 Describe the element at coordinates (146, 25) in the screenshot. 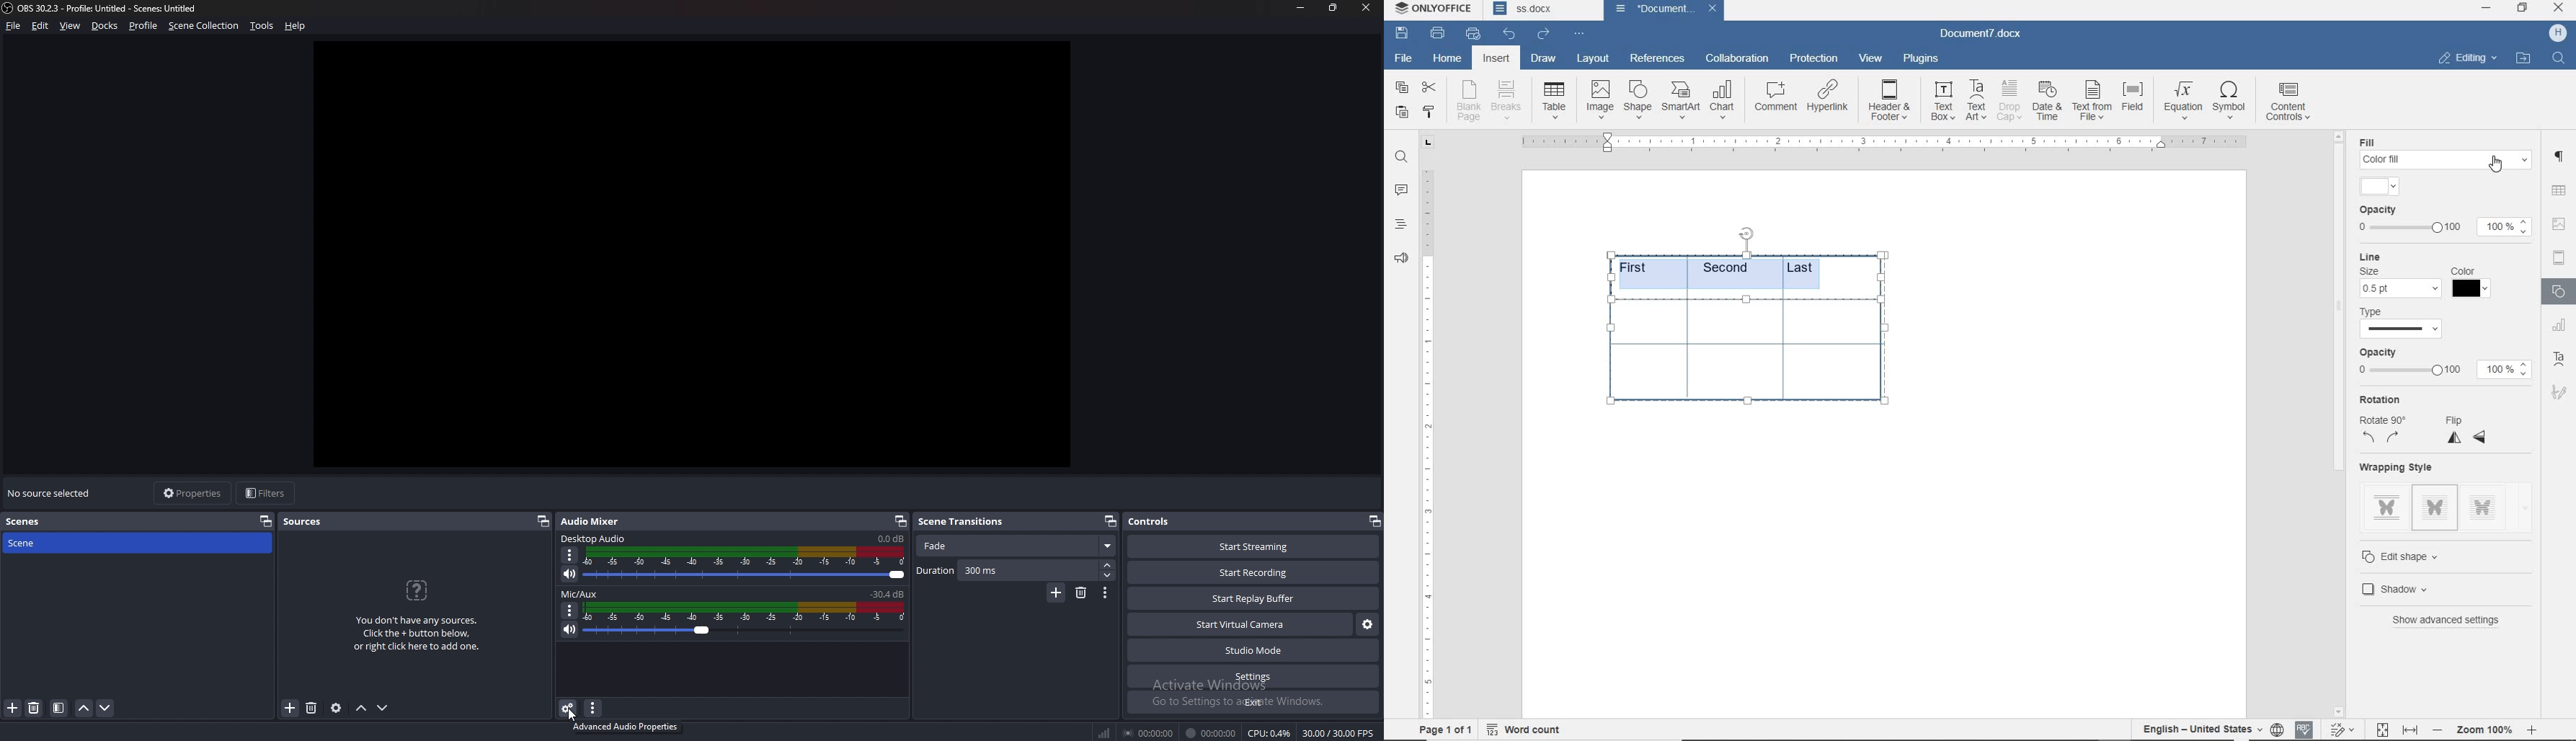

I see `profile` at that location.